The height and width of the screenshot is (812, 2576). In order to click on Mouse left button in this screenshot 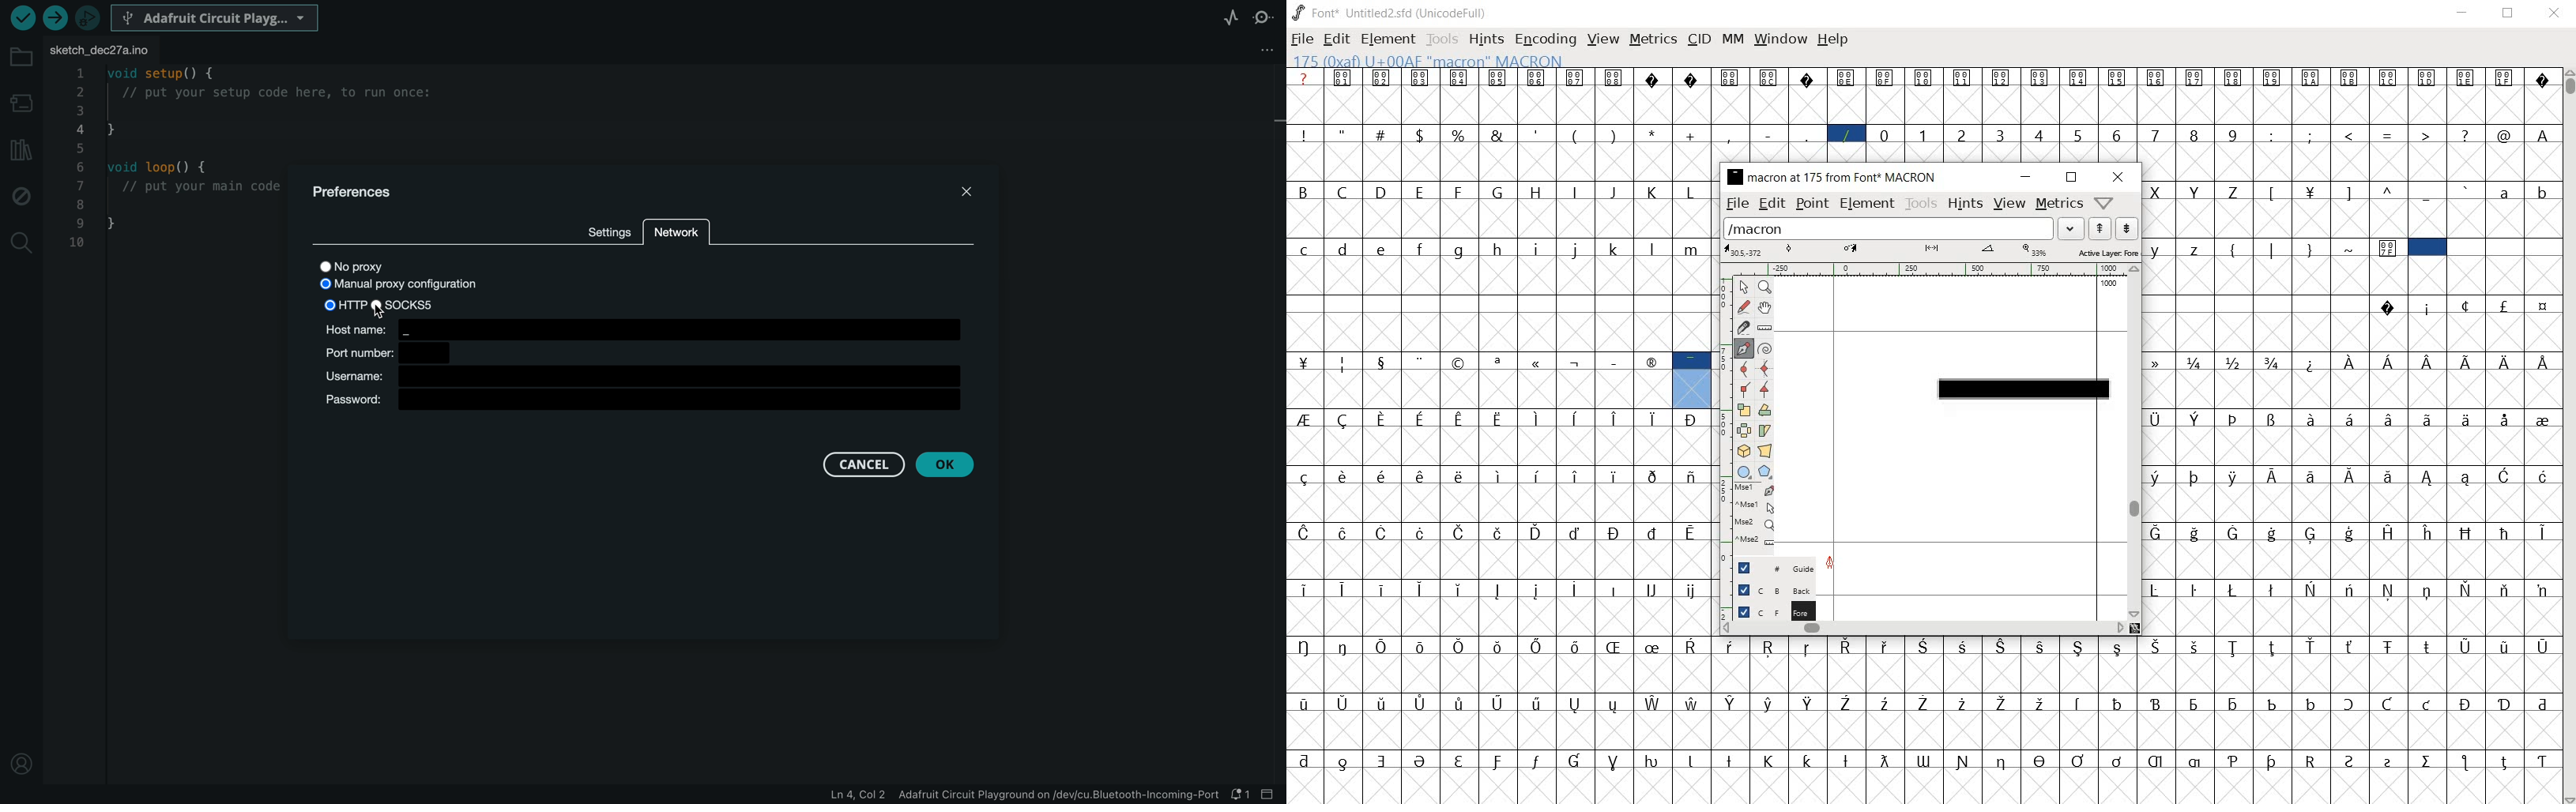, I will do `click(1757, 490)`.